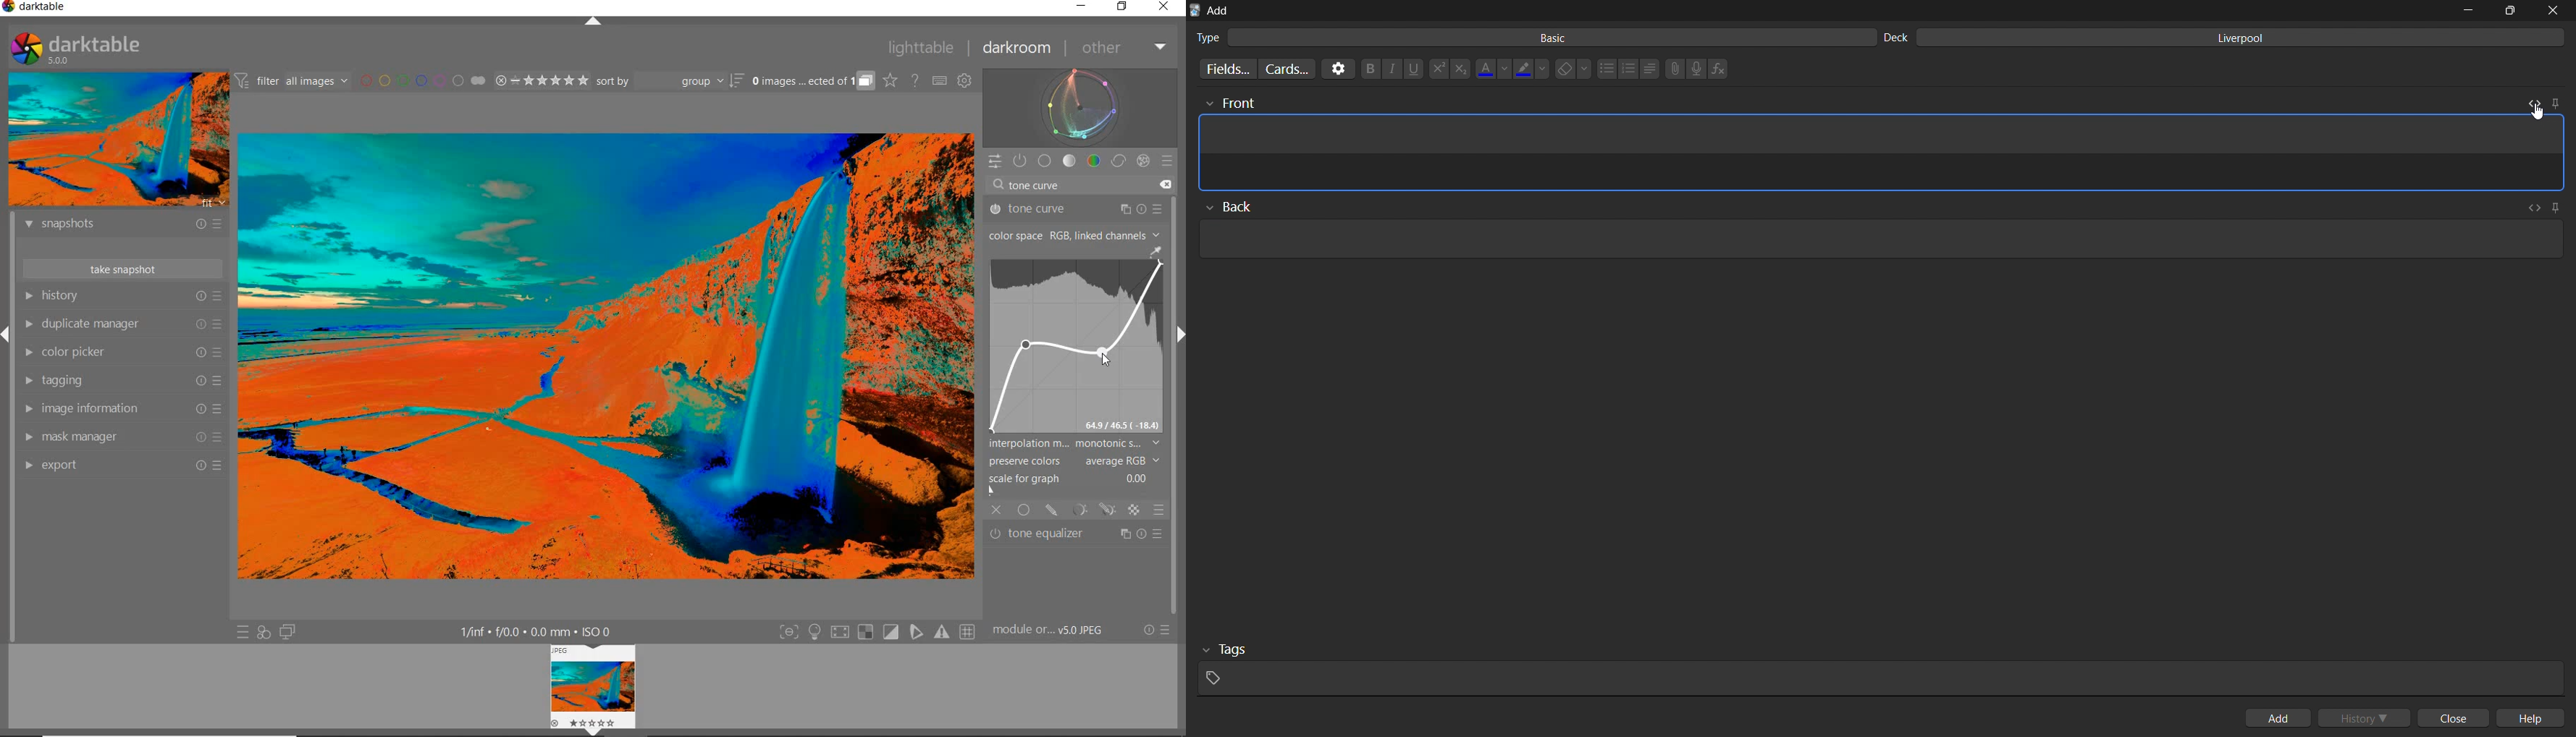  I want to click on CURSOR, so click(1104, 355).